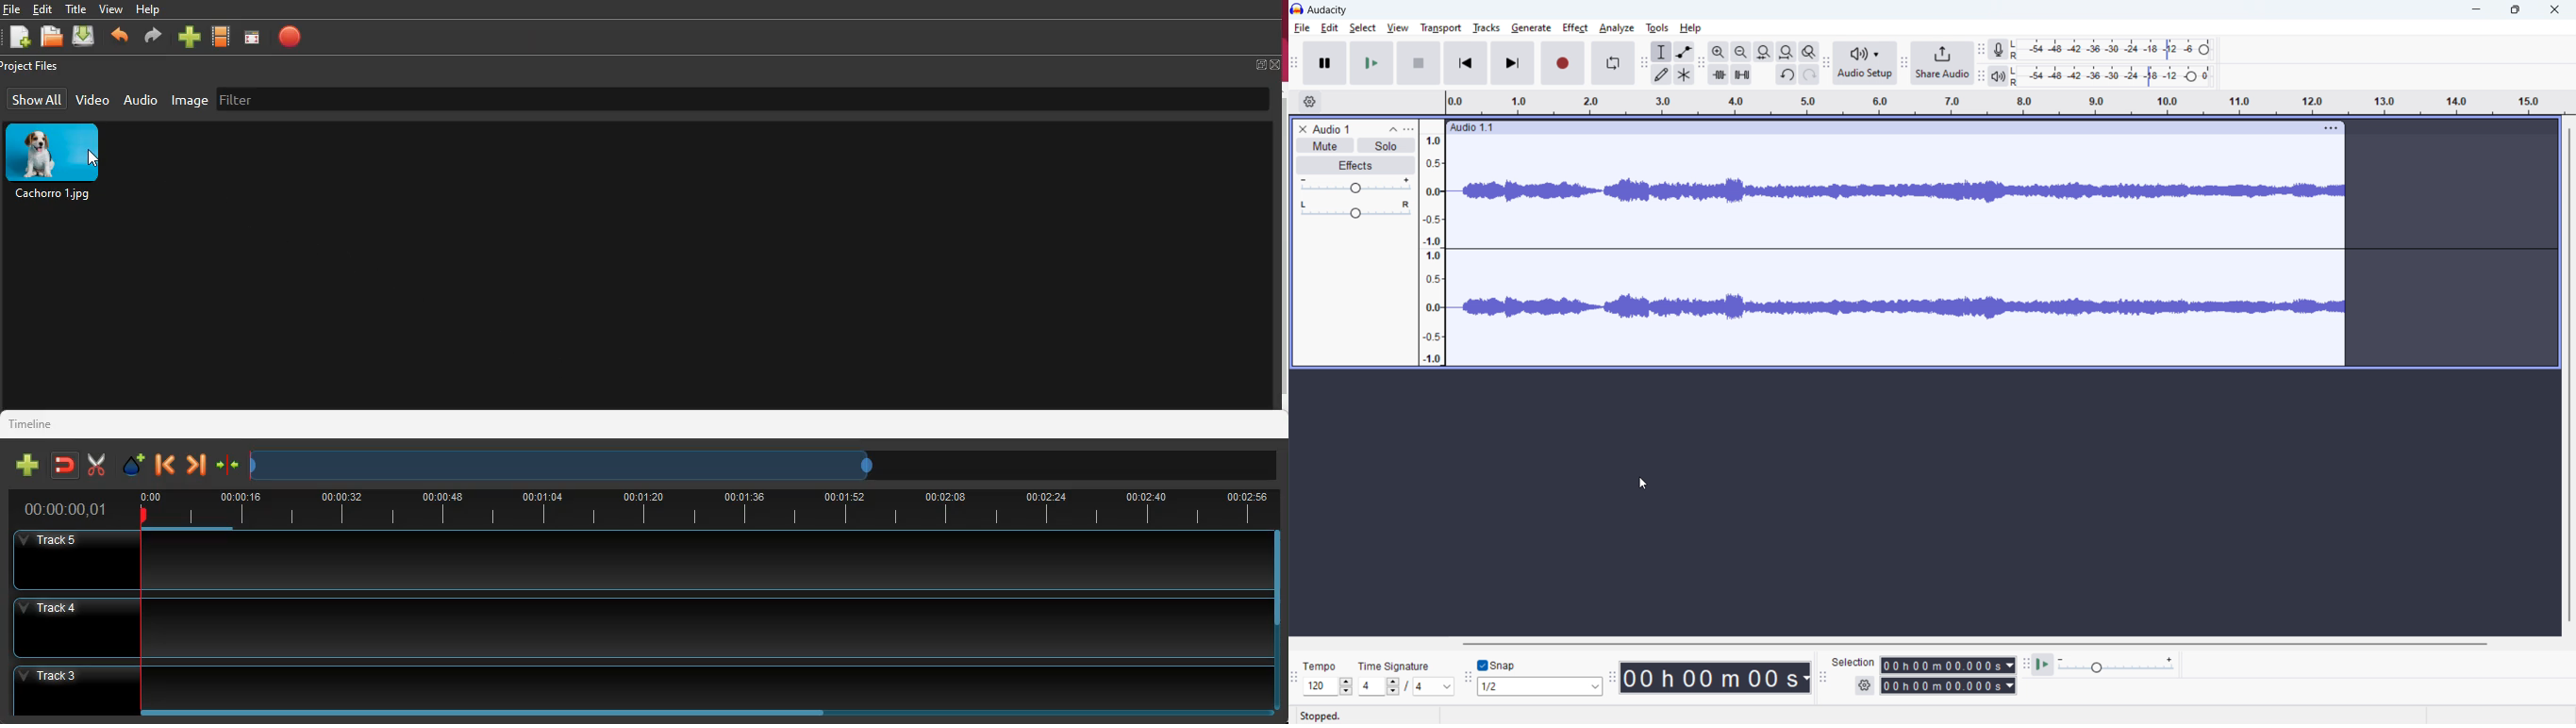 This screenshot has height=728, width=2576. What do you see at coordinates (142, 102) in the screenshot?
I see `audio` at bounding box center [142, 102].